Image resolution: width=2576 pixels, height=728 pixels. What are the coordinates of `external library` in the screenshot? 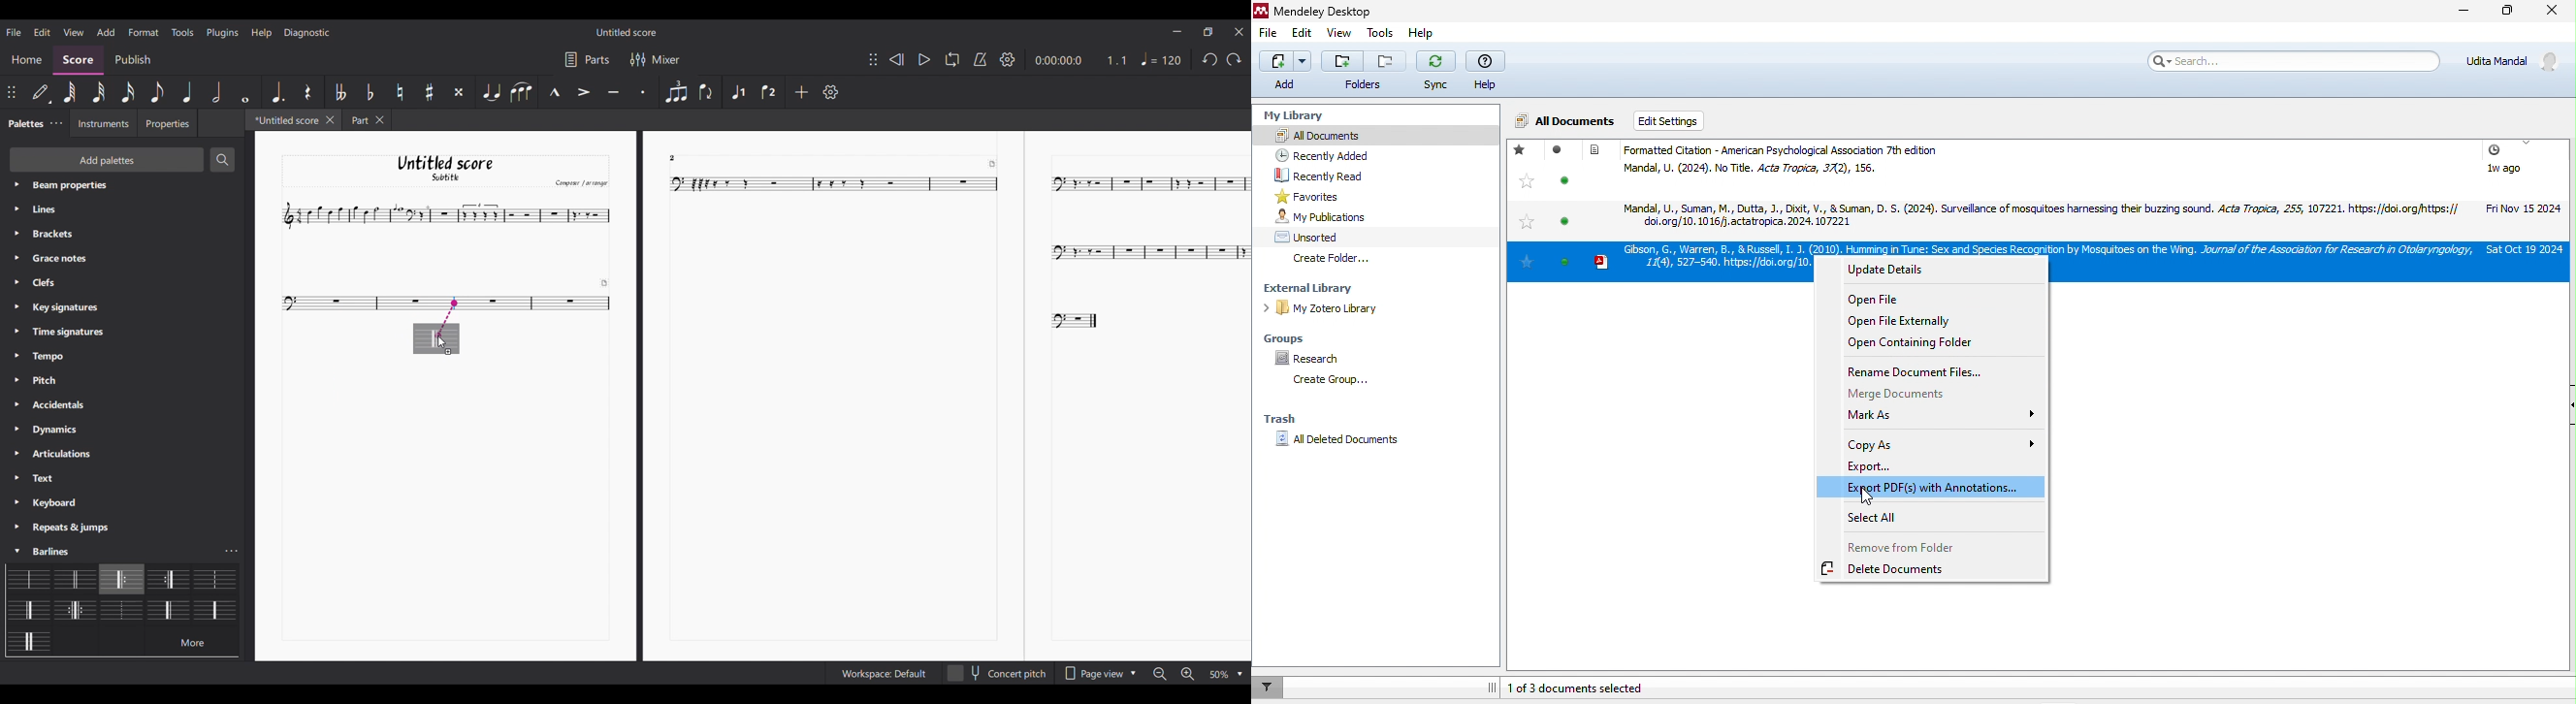 It's located at (1314, 288).